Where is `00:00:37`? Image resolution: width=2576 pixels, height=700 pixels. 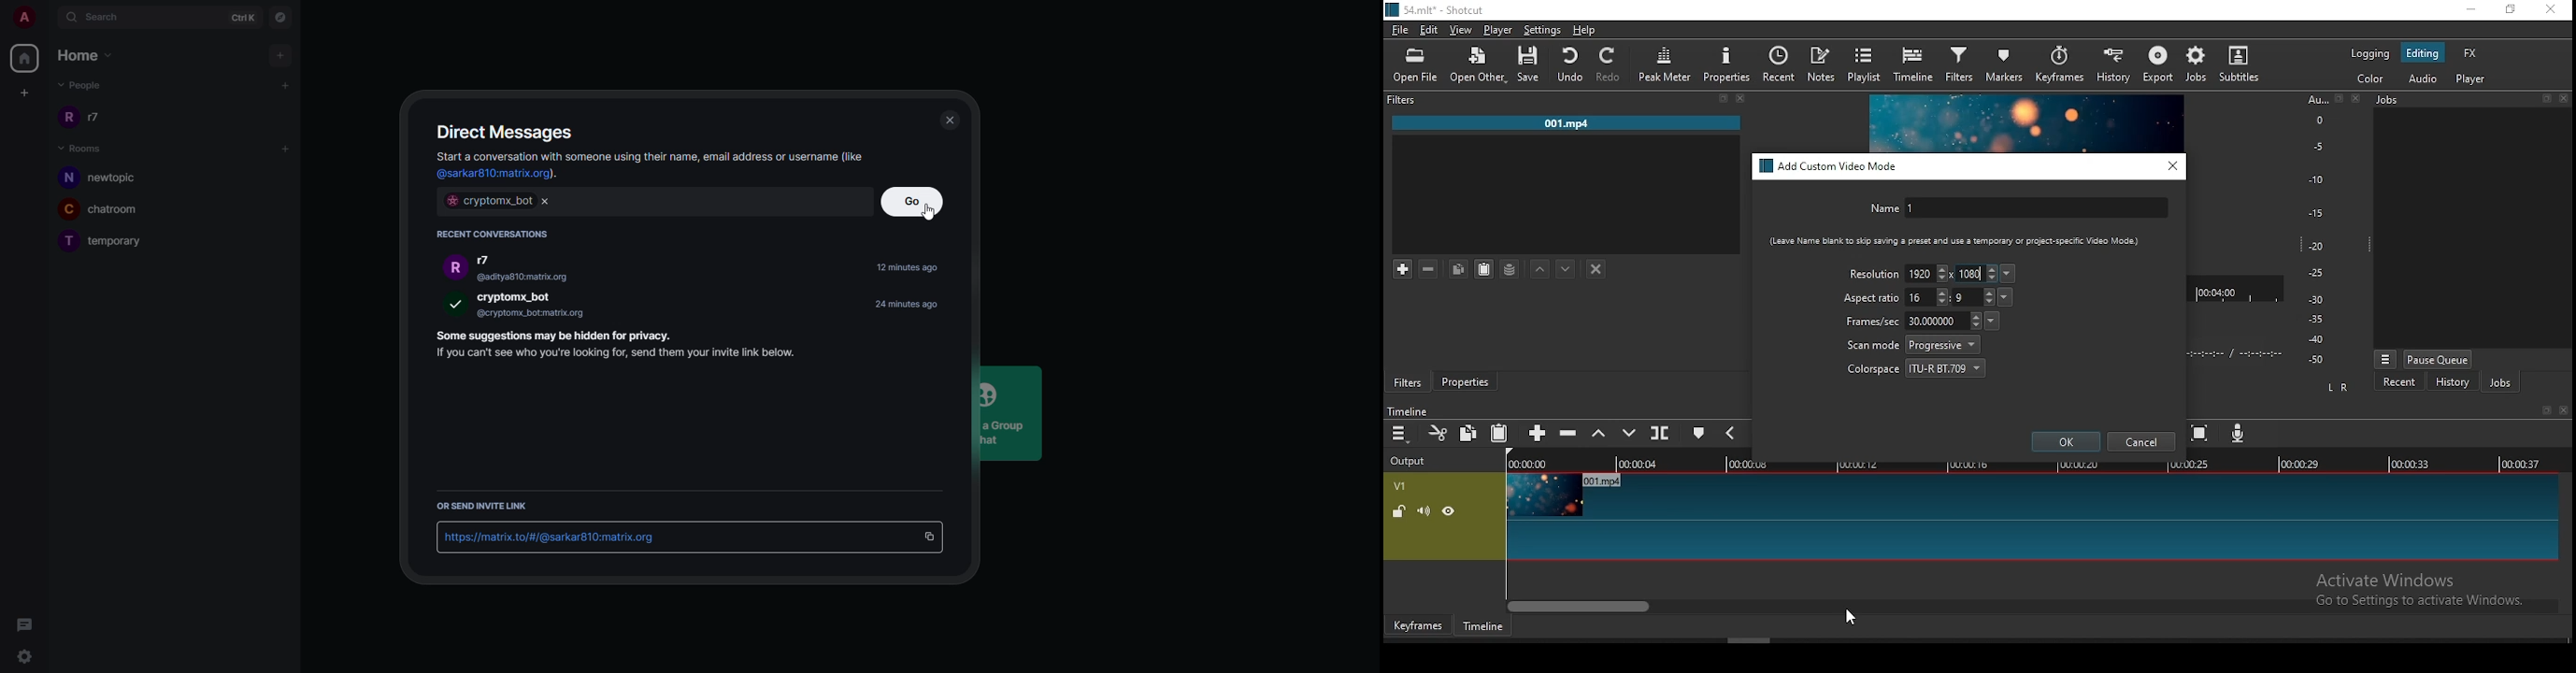
00:00:37 is located at coordinates (2524, 464).